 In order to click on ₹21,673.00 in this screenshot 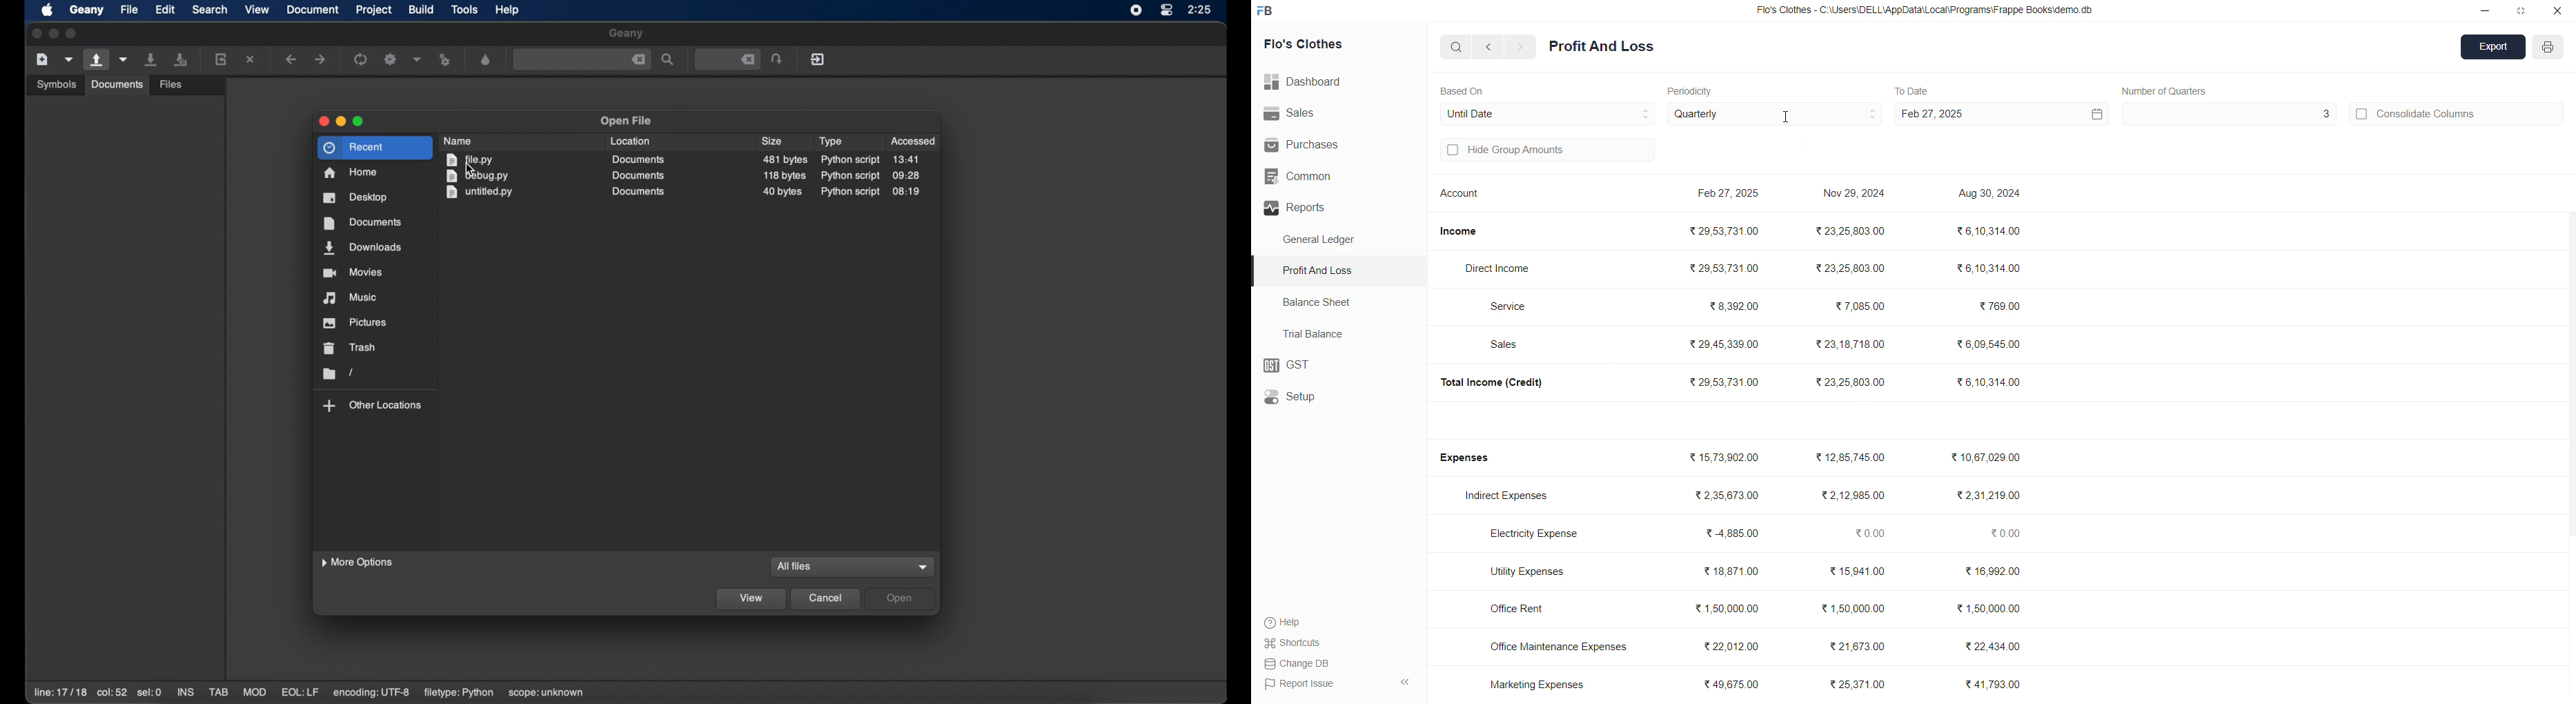, I will do `click(1859, 645)`.